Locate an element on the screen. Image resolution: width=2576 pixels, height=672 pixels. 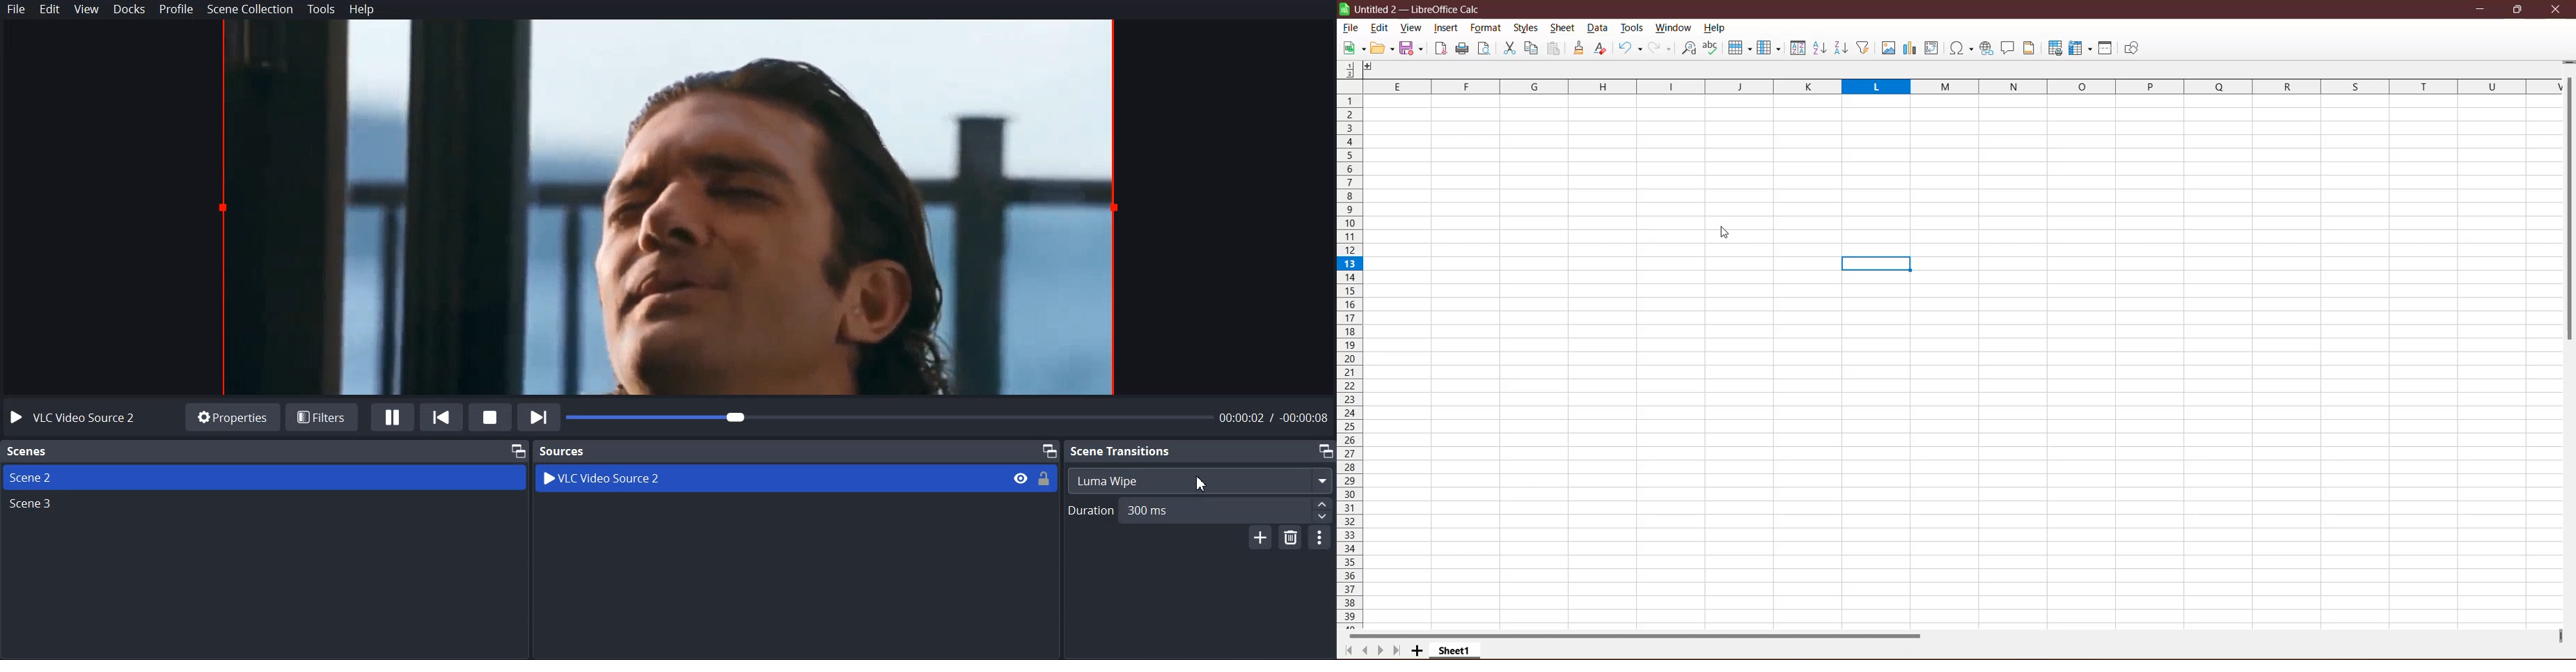
Sort Descending is located at coordinates (1842, 48).